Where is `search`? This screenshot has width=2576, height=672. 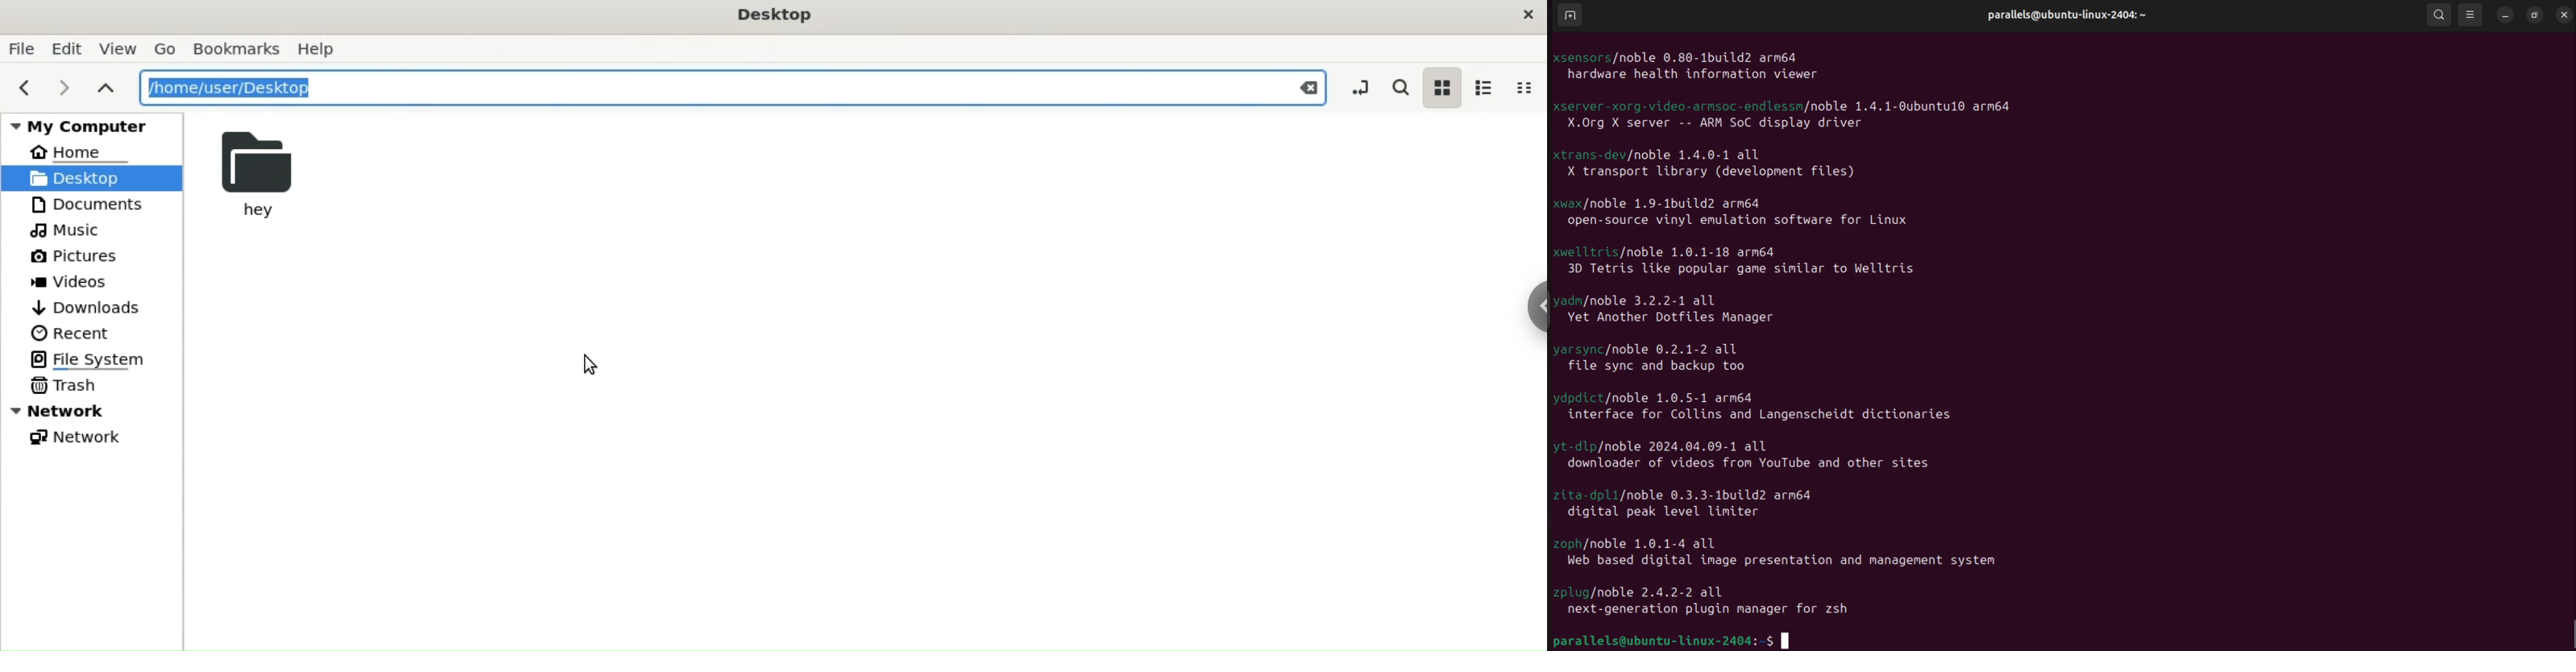 search is located at coordinates (1403, 88).